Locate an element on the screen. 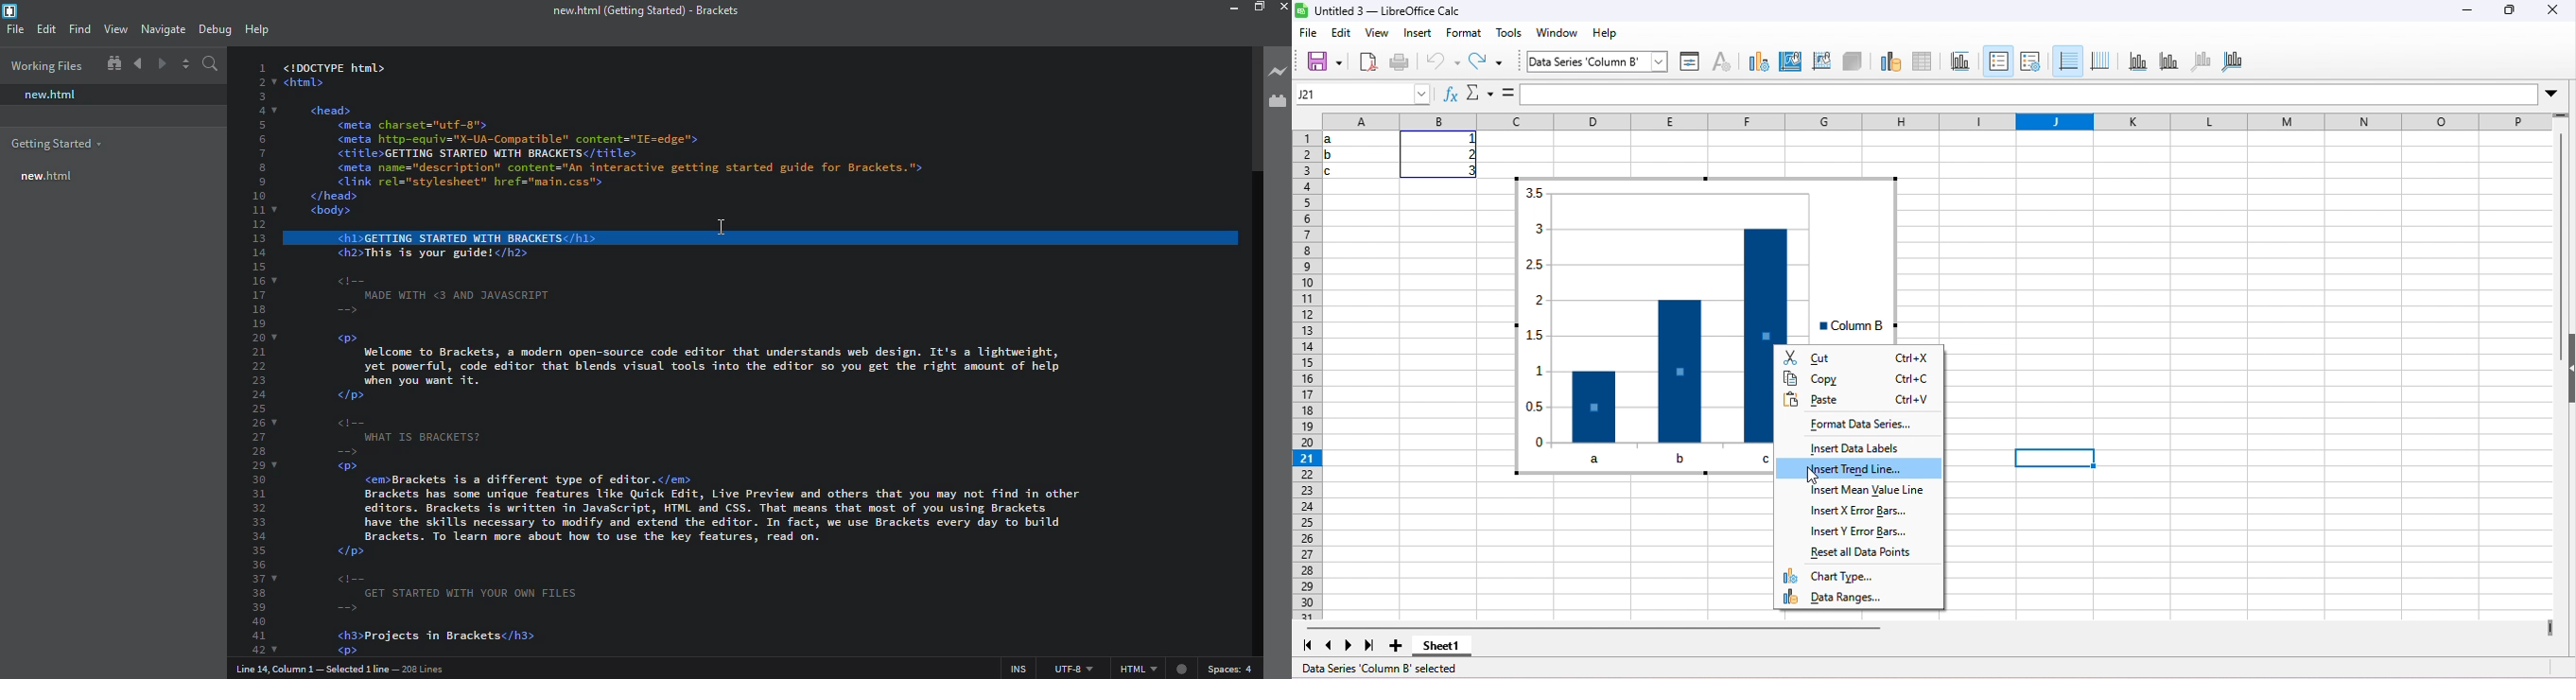 The image size is (2576, 700). y axis values is located at coordinates (1535, 318).